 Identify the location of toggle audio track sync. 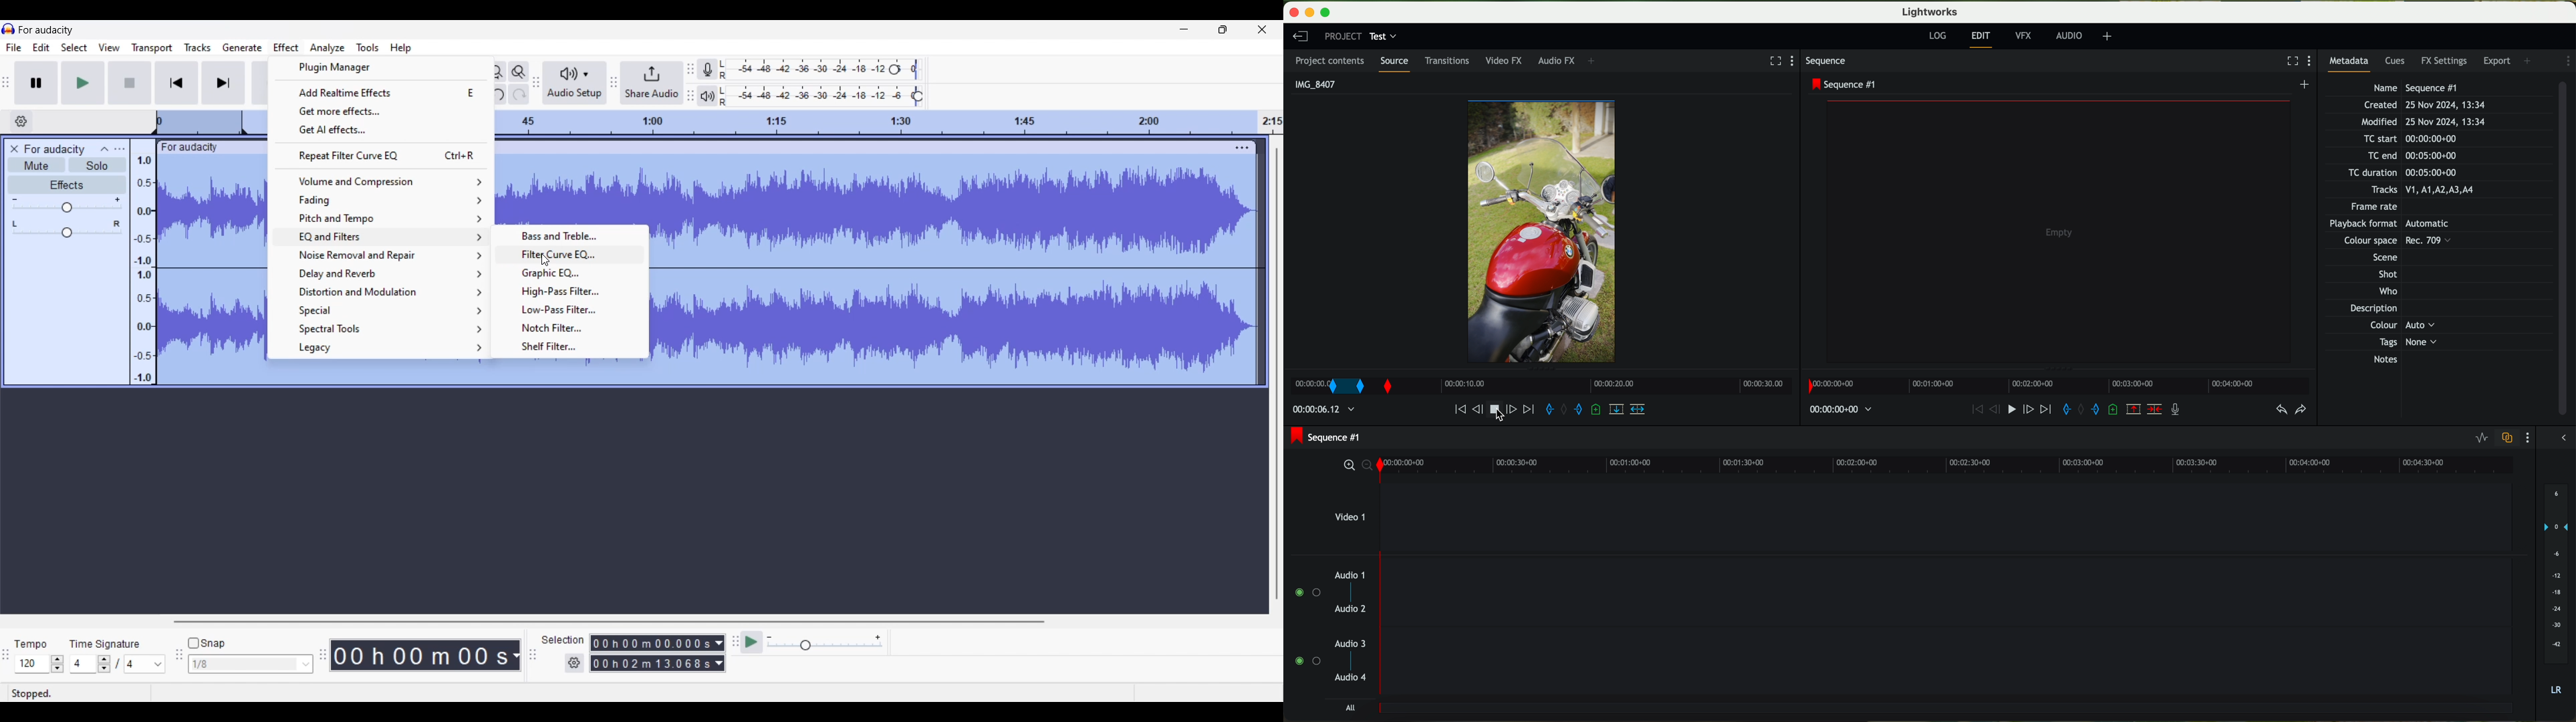
(2509, 438).